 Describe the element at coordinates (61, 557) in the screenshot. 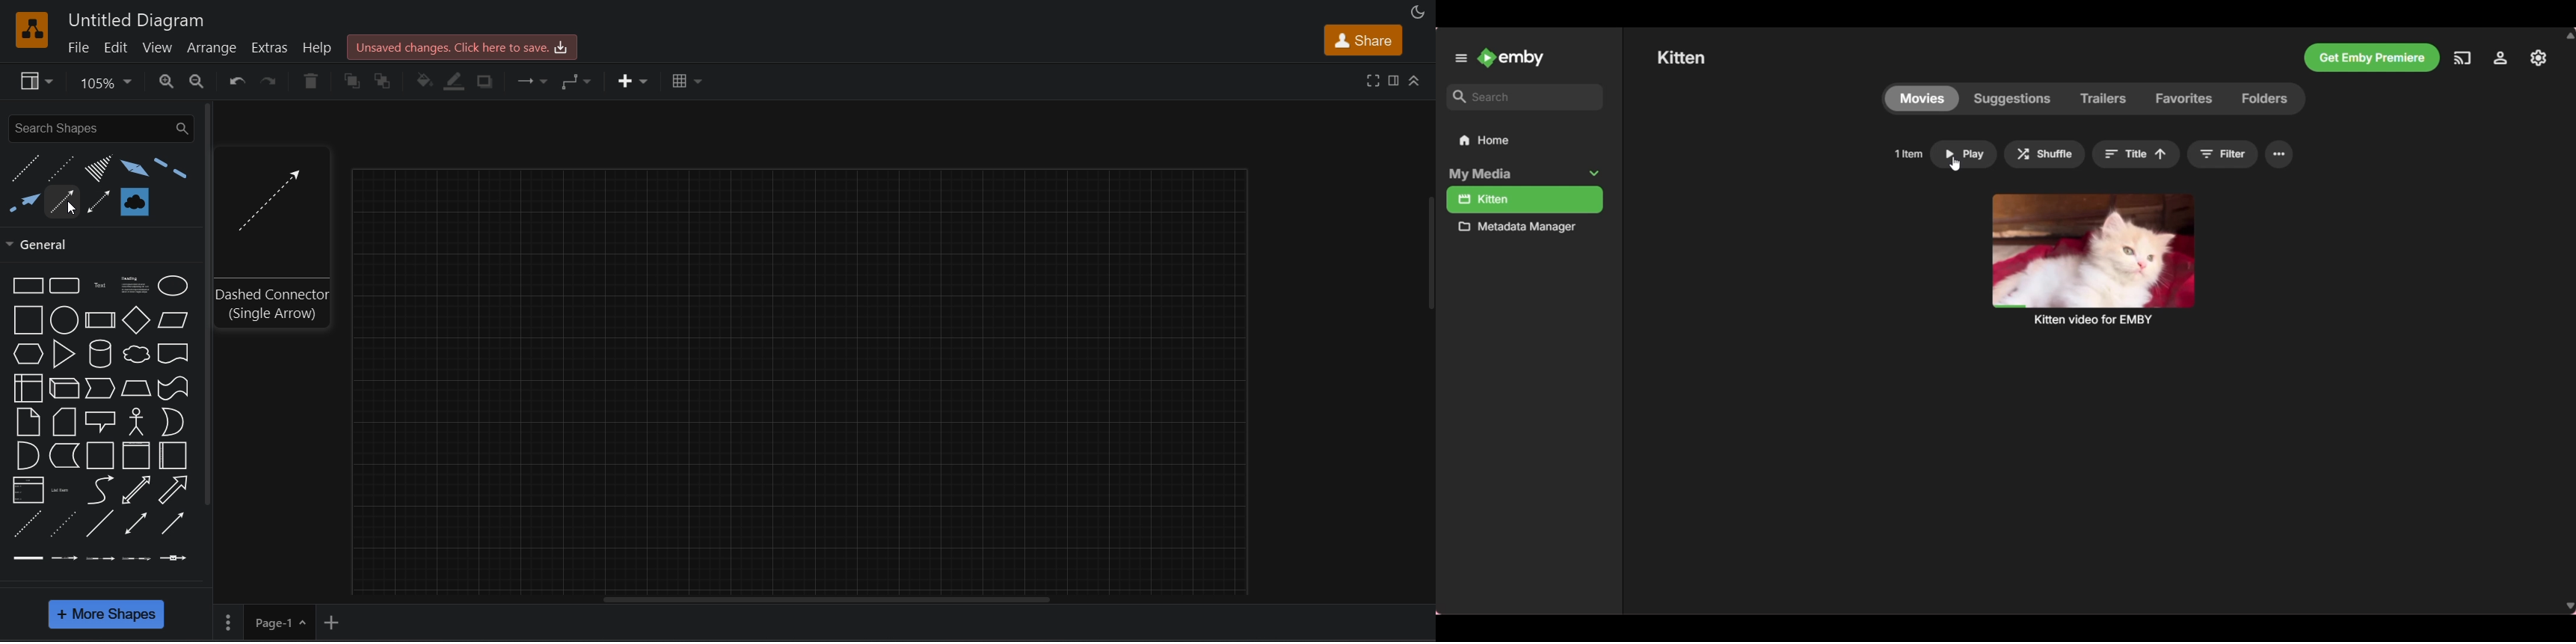

I see `connector with label` at that location.